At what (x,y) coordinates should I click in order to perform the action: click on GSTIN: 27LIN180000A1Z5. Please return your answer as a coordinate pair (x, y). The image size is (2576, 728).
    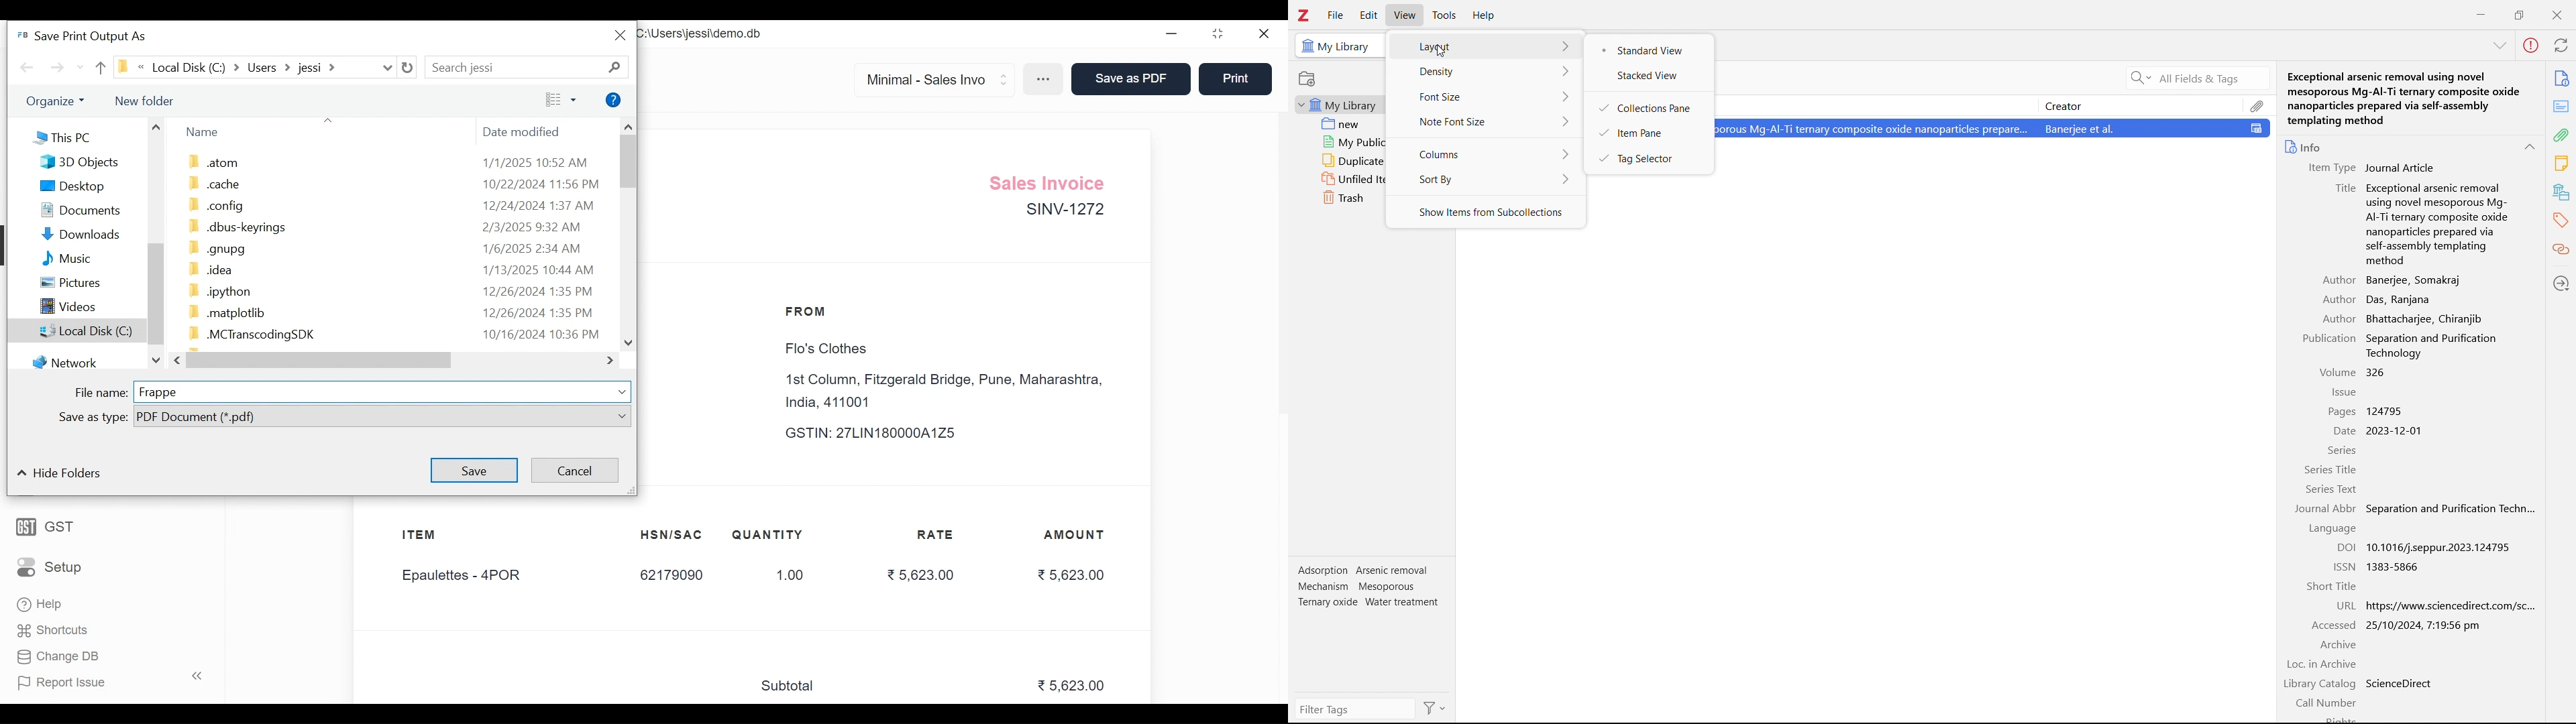
    Looking at the image, I should click on (883, 433).